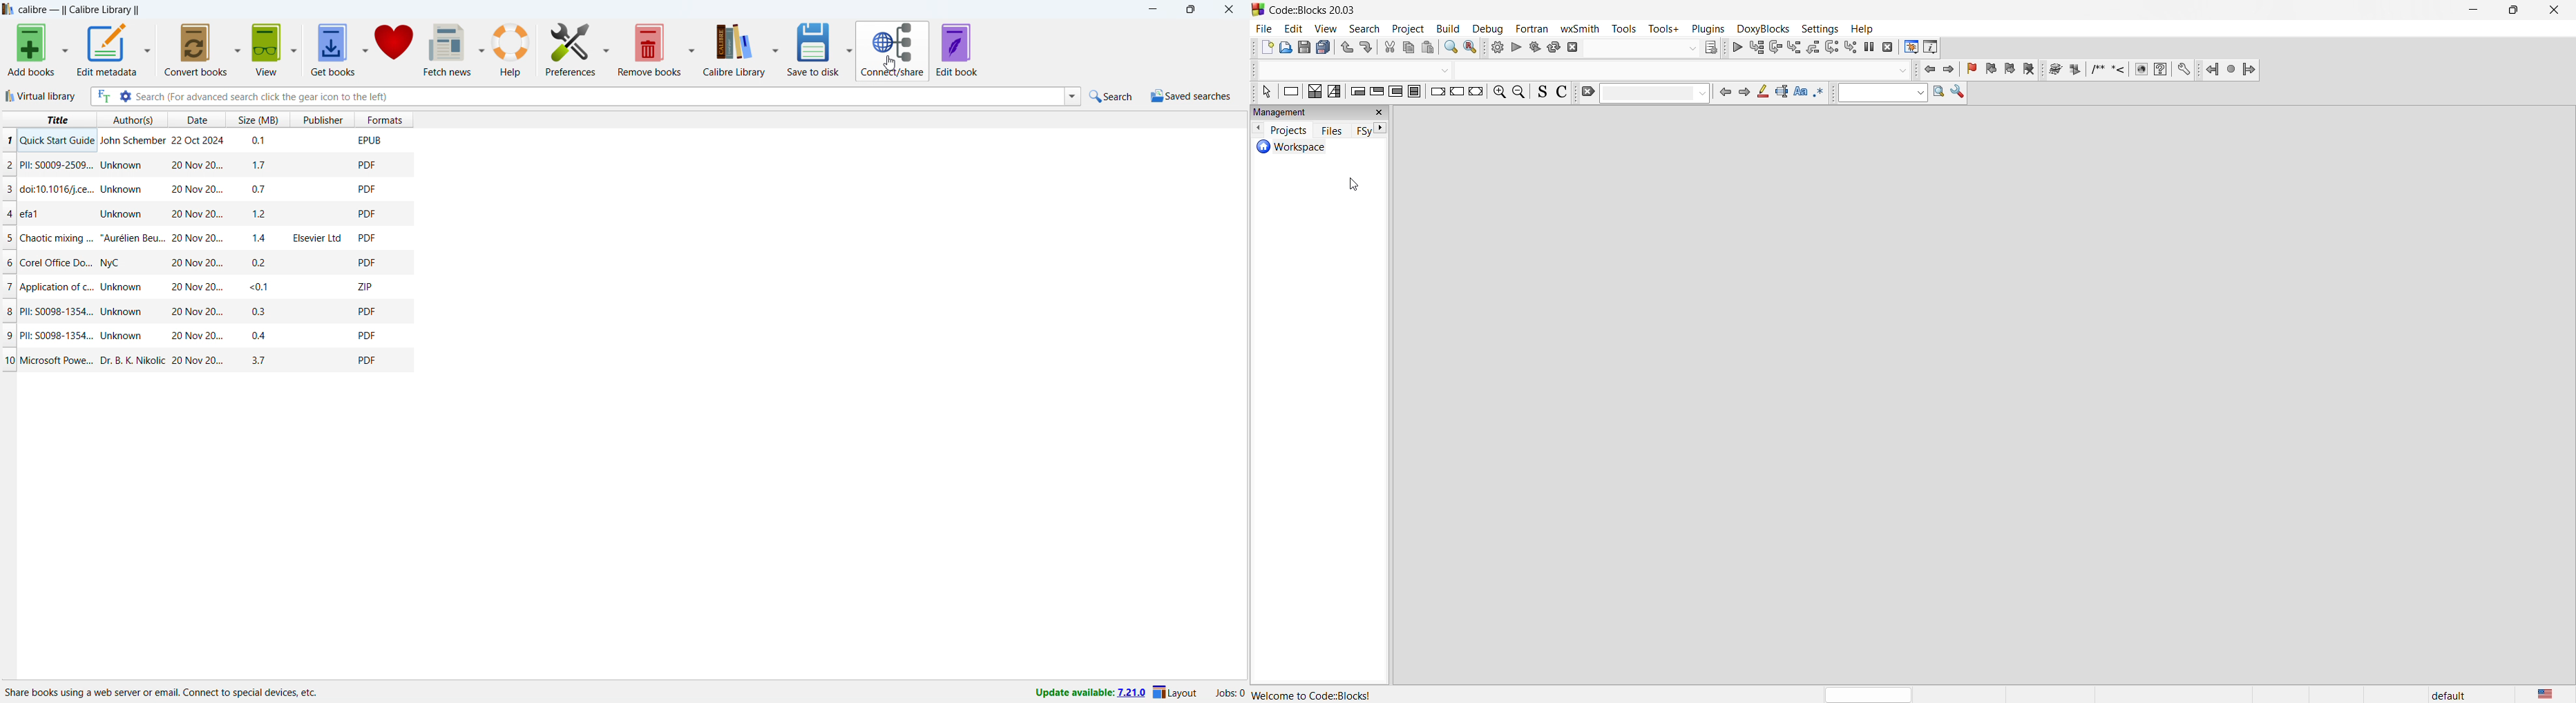 Image resolution: width=2576 pixels, height=728 pixels. Describe the element at coordinates (1864, 29) in the screenshot. I see `help` at that location.